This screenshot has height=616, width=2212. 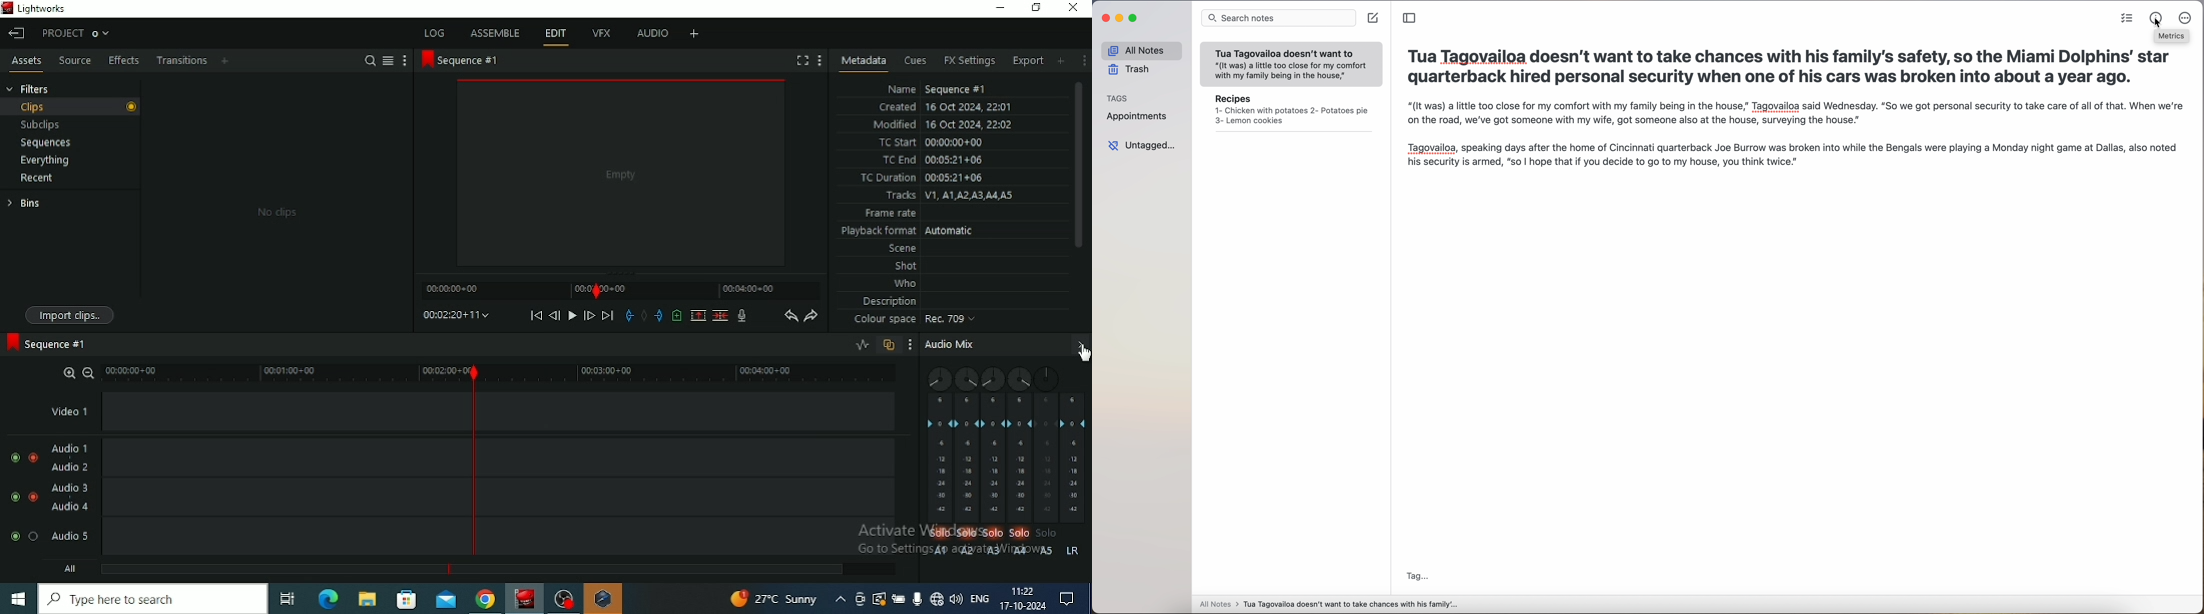 I want to click on Play, so click(x=571, y=316).